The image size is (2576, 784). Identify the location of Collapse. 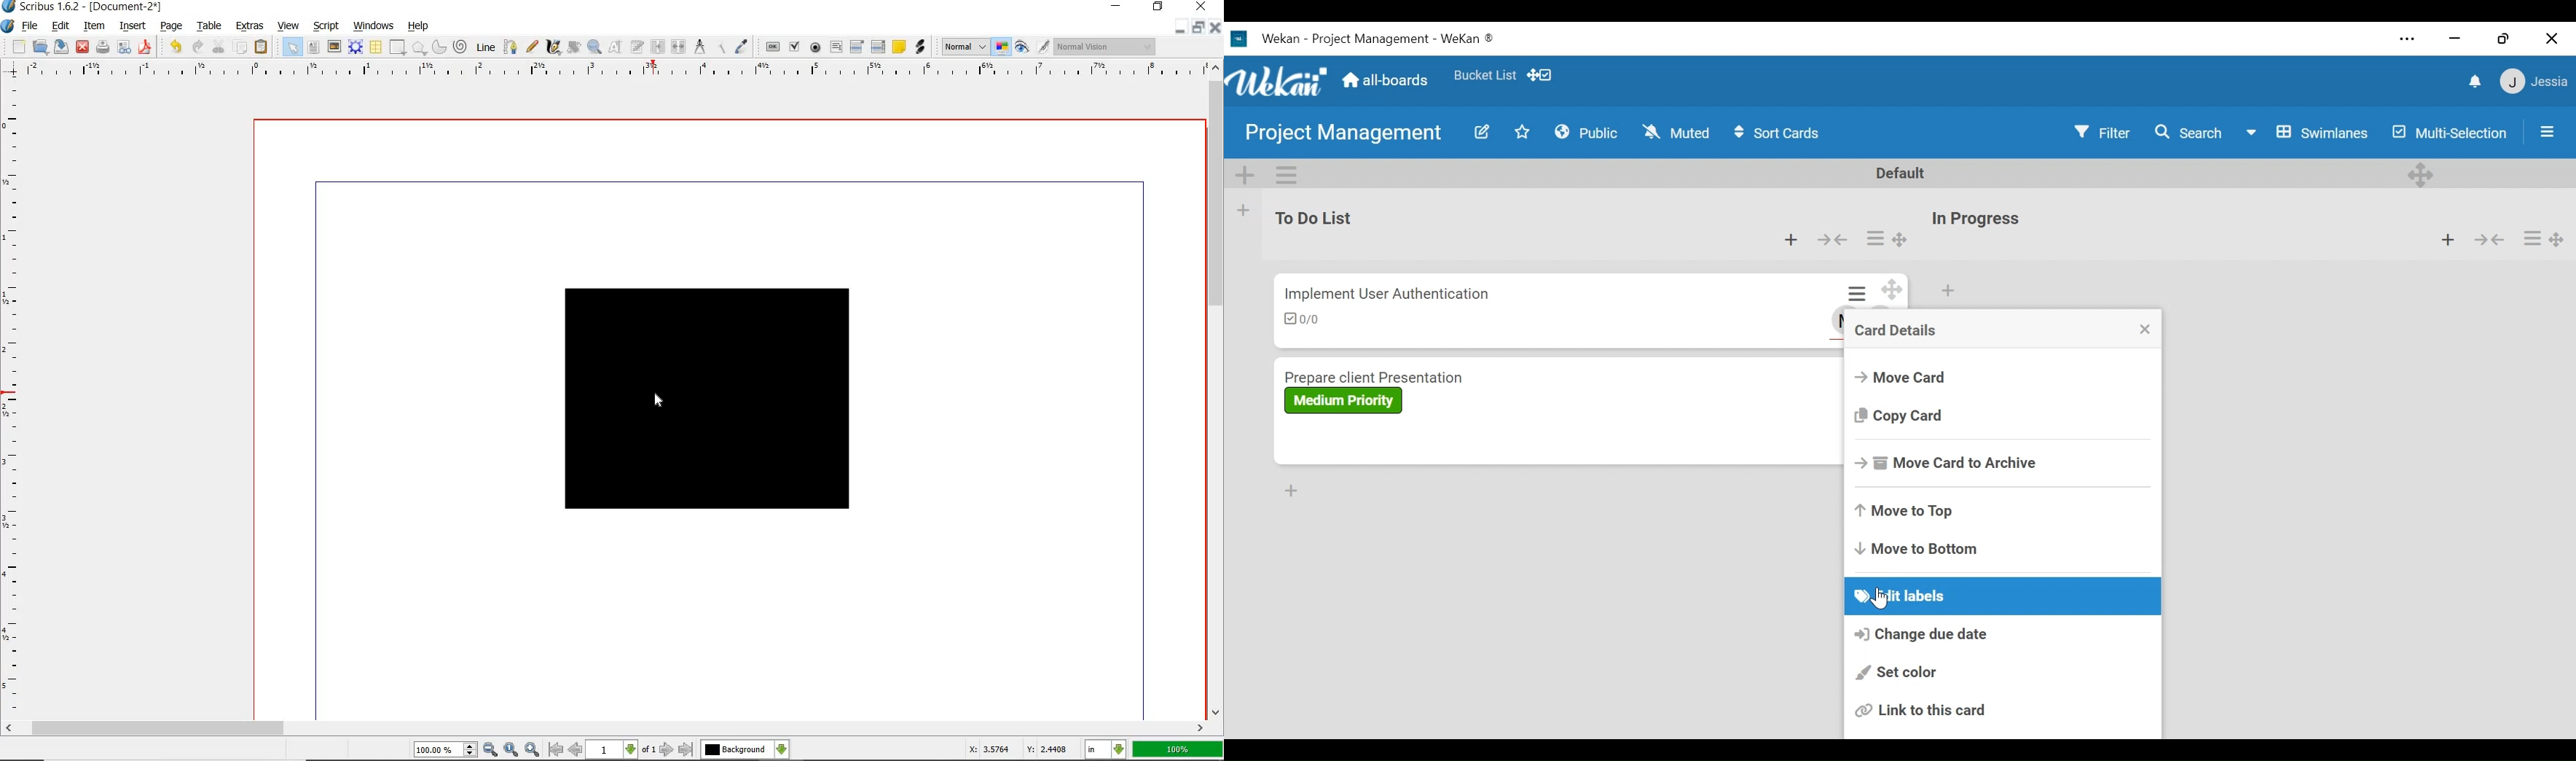
(1832, 241).